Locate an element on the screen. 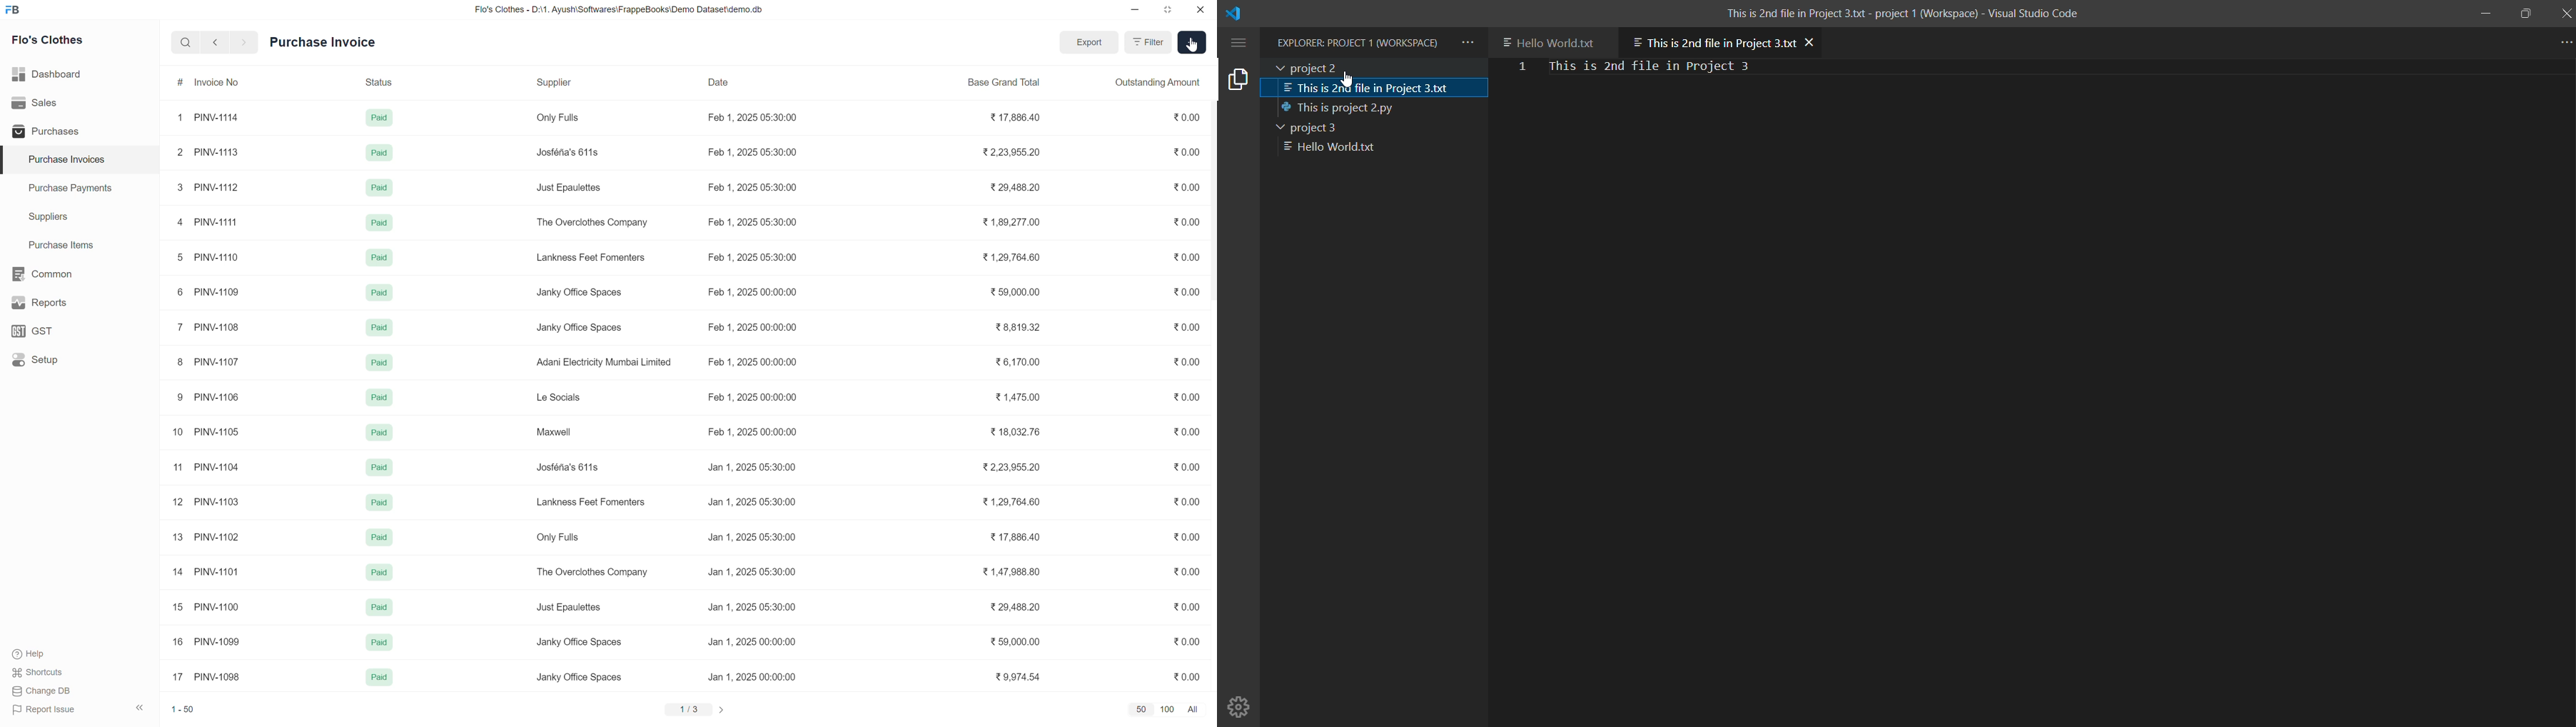 This screenshot has height=728, width=2576. Feb 1, 2025 05:30:00 is located at coordinates (752, 152).